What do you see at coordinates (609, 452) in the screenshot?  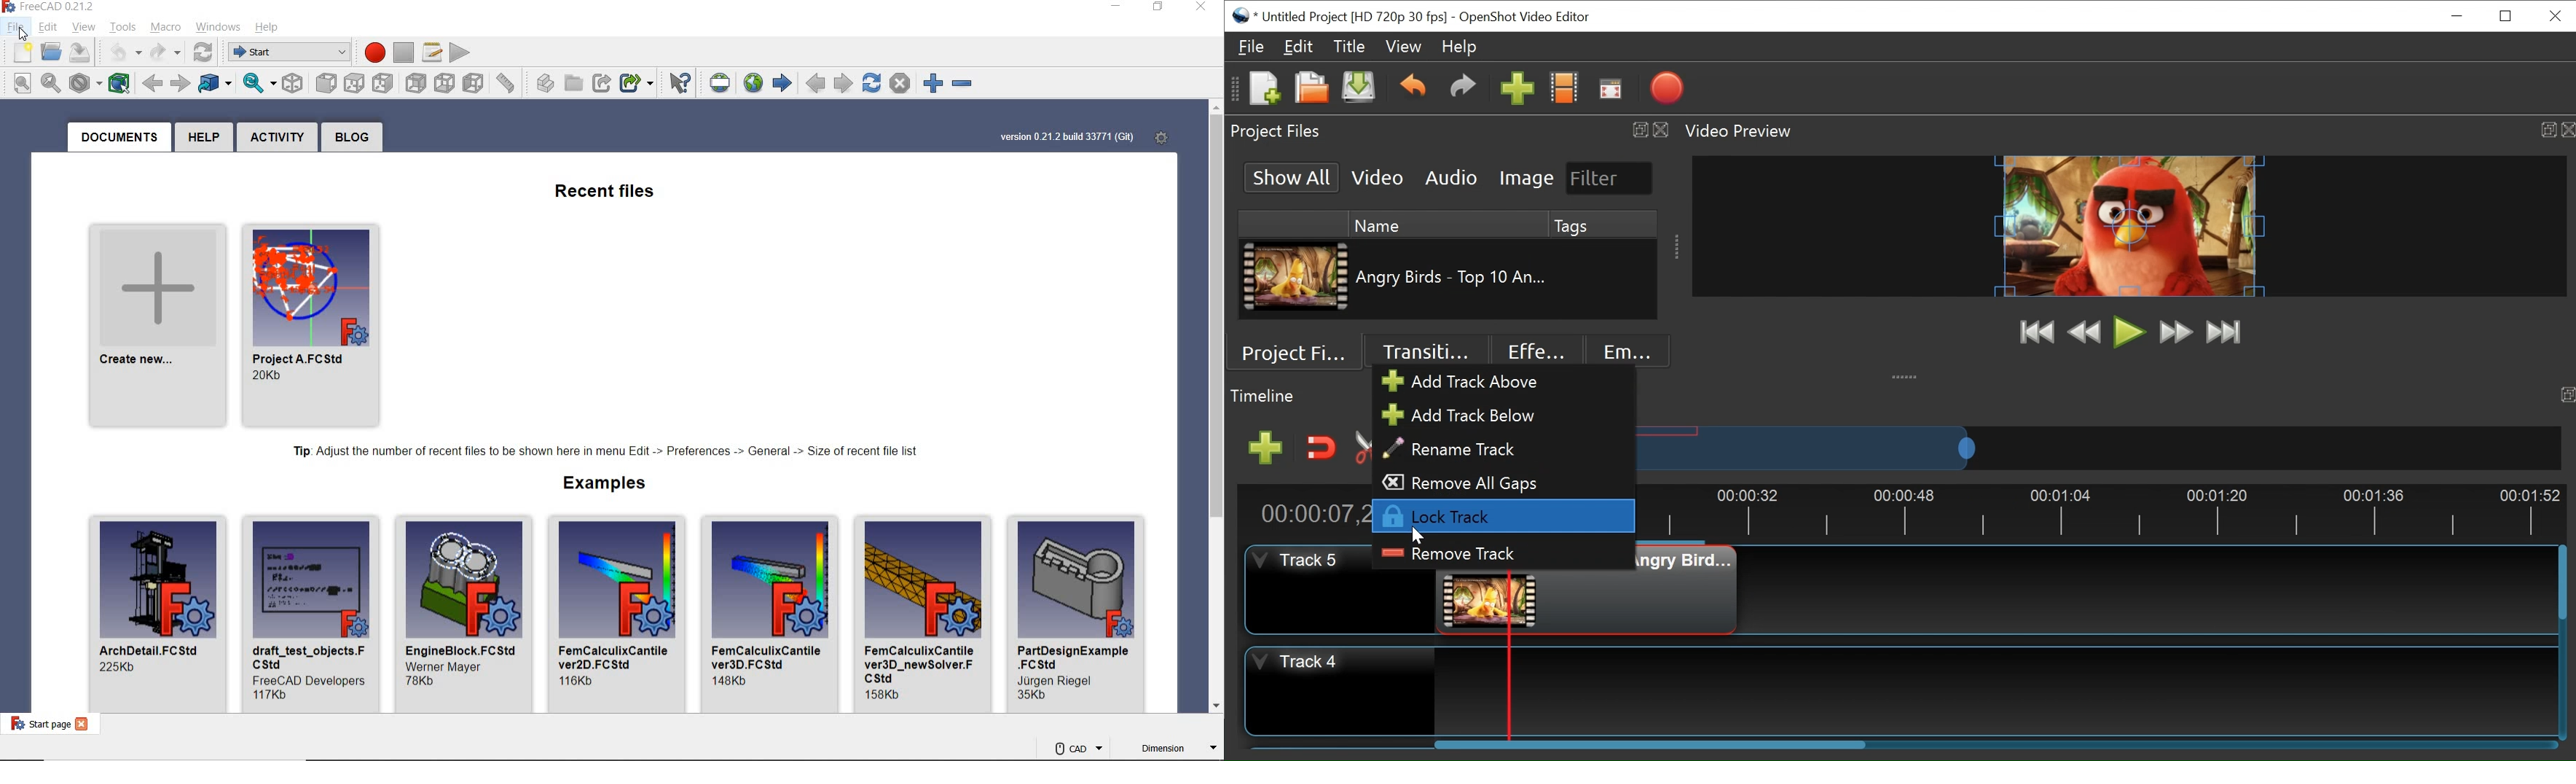 I see `TIP` at bounding box center [609, 452].